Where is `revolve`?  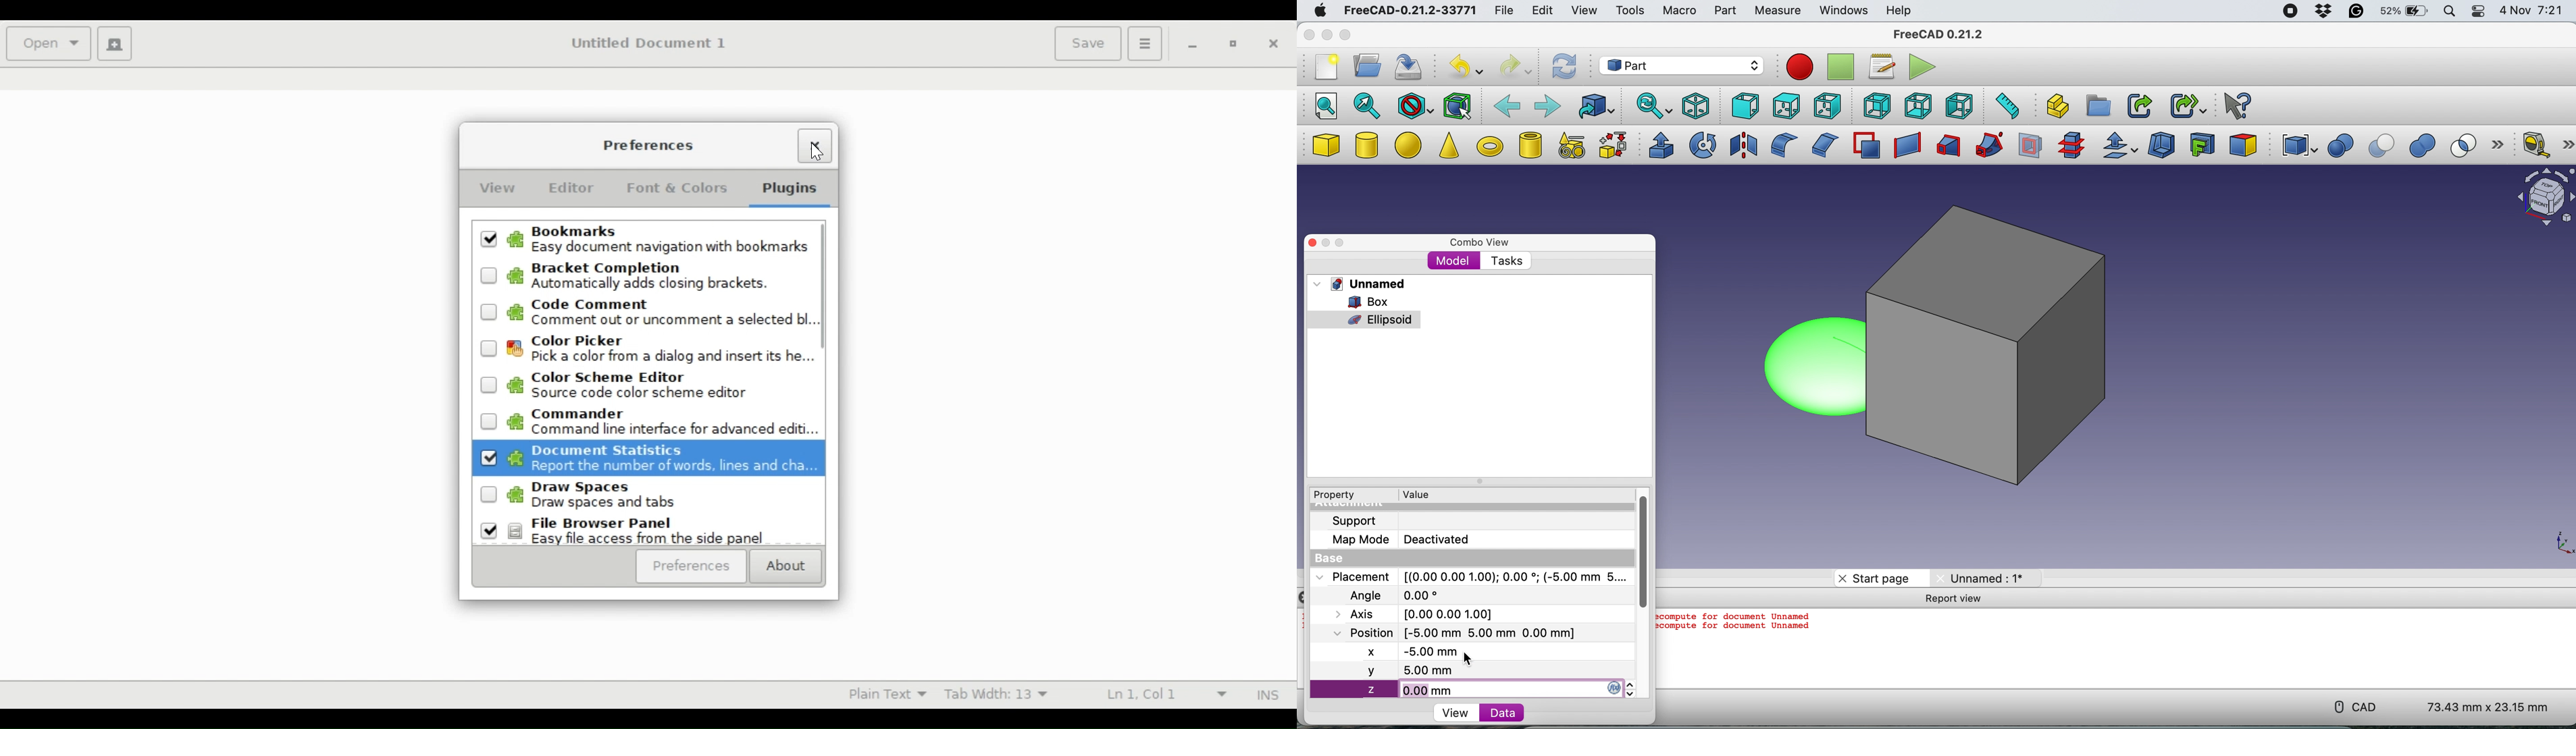
revolve is located at coordinates (1704, 144).